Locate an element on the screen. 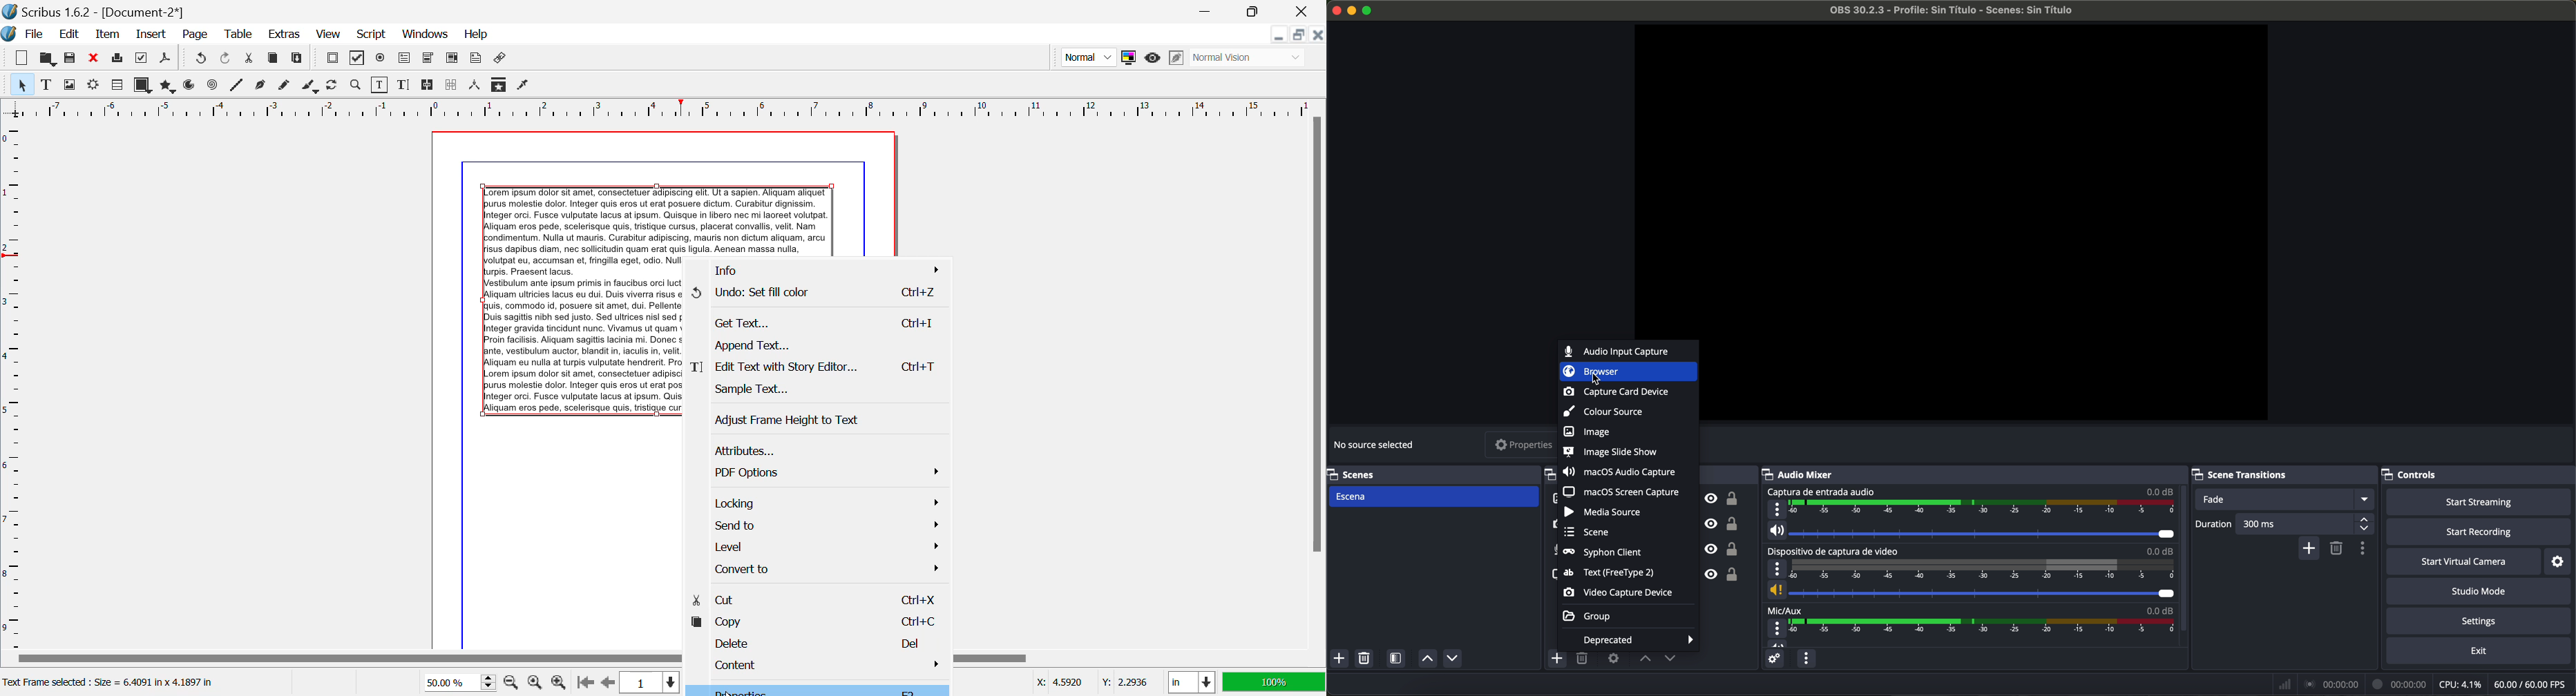 This screenshot has height=700, width=2576. start streaming is located at coordinates (2479, 501).